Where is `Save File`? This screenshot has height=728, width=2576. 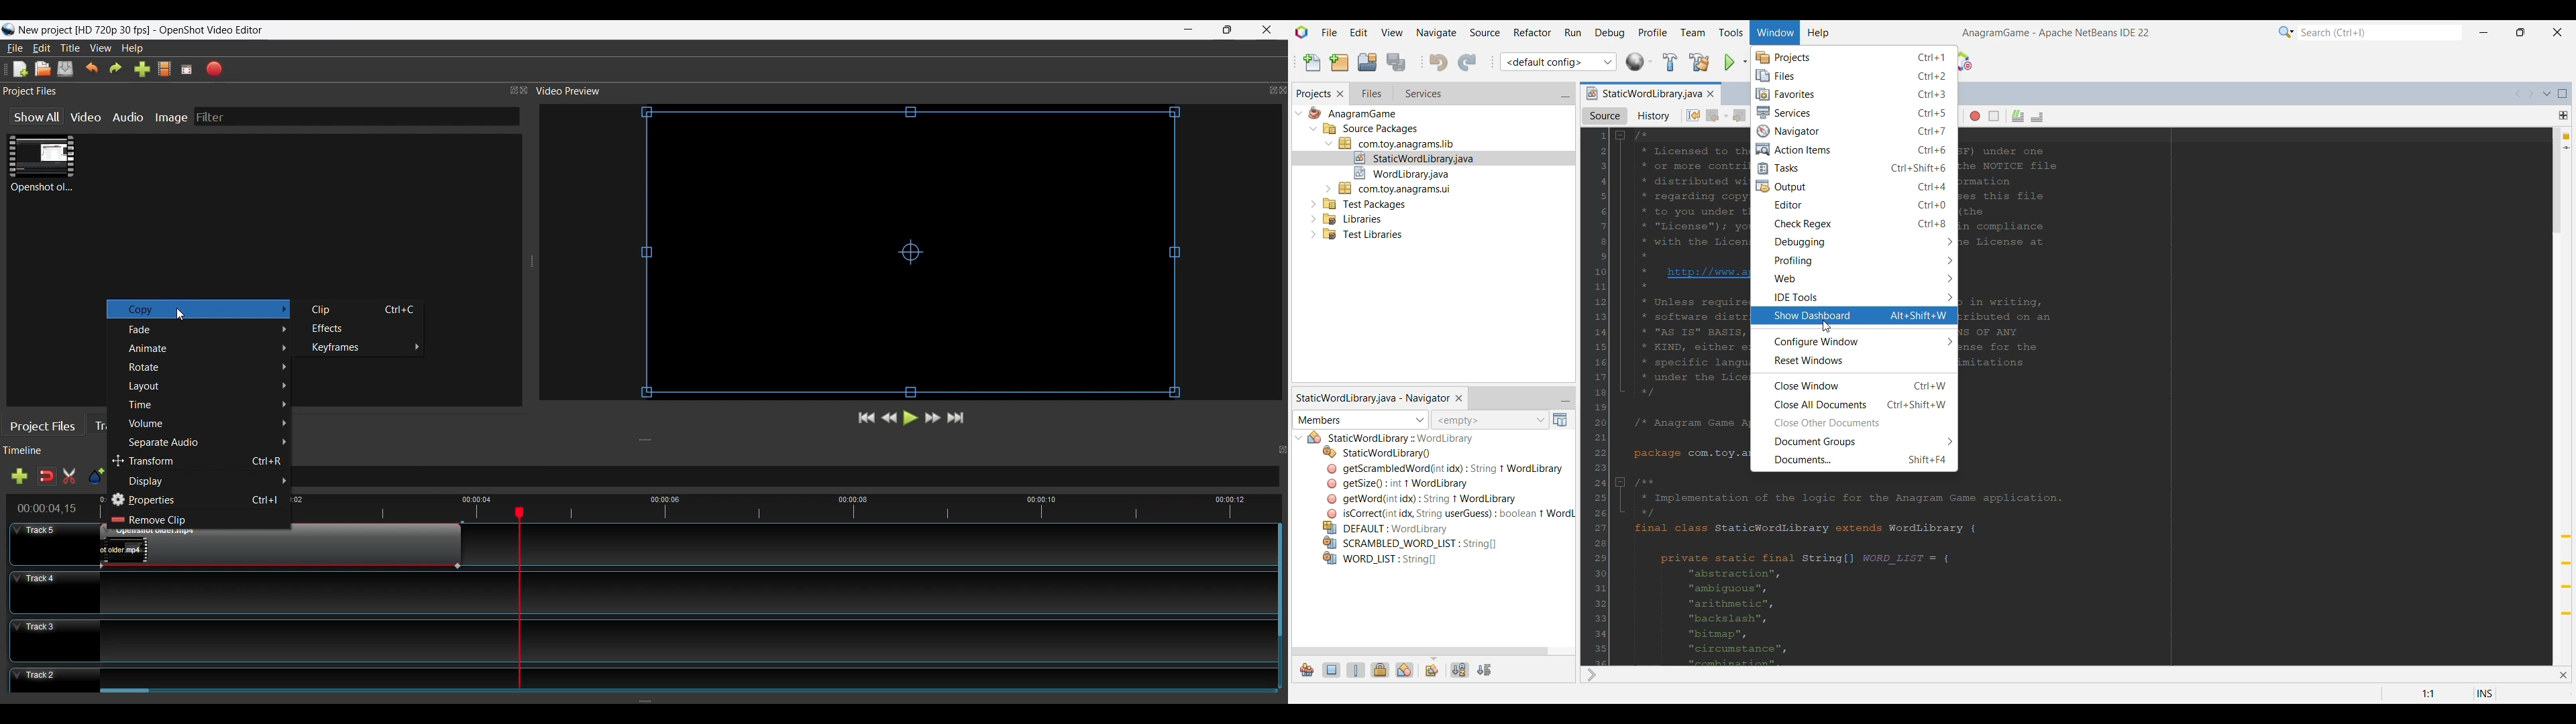 Save File is located at coordinates (66, 70).